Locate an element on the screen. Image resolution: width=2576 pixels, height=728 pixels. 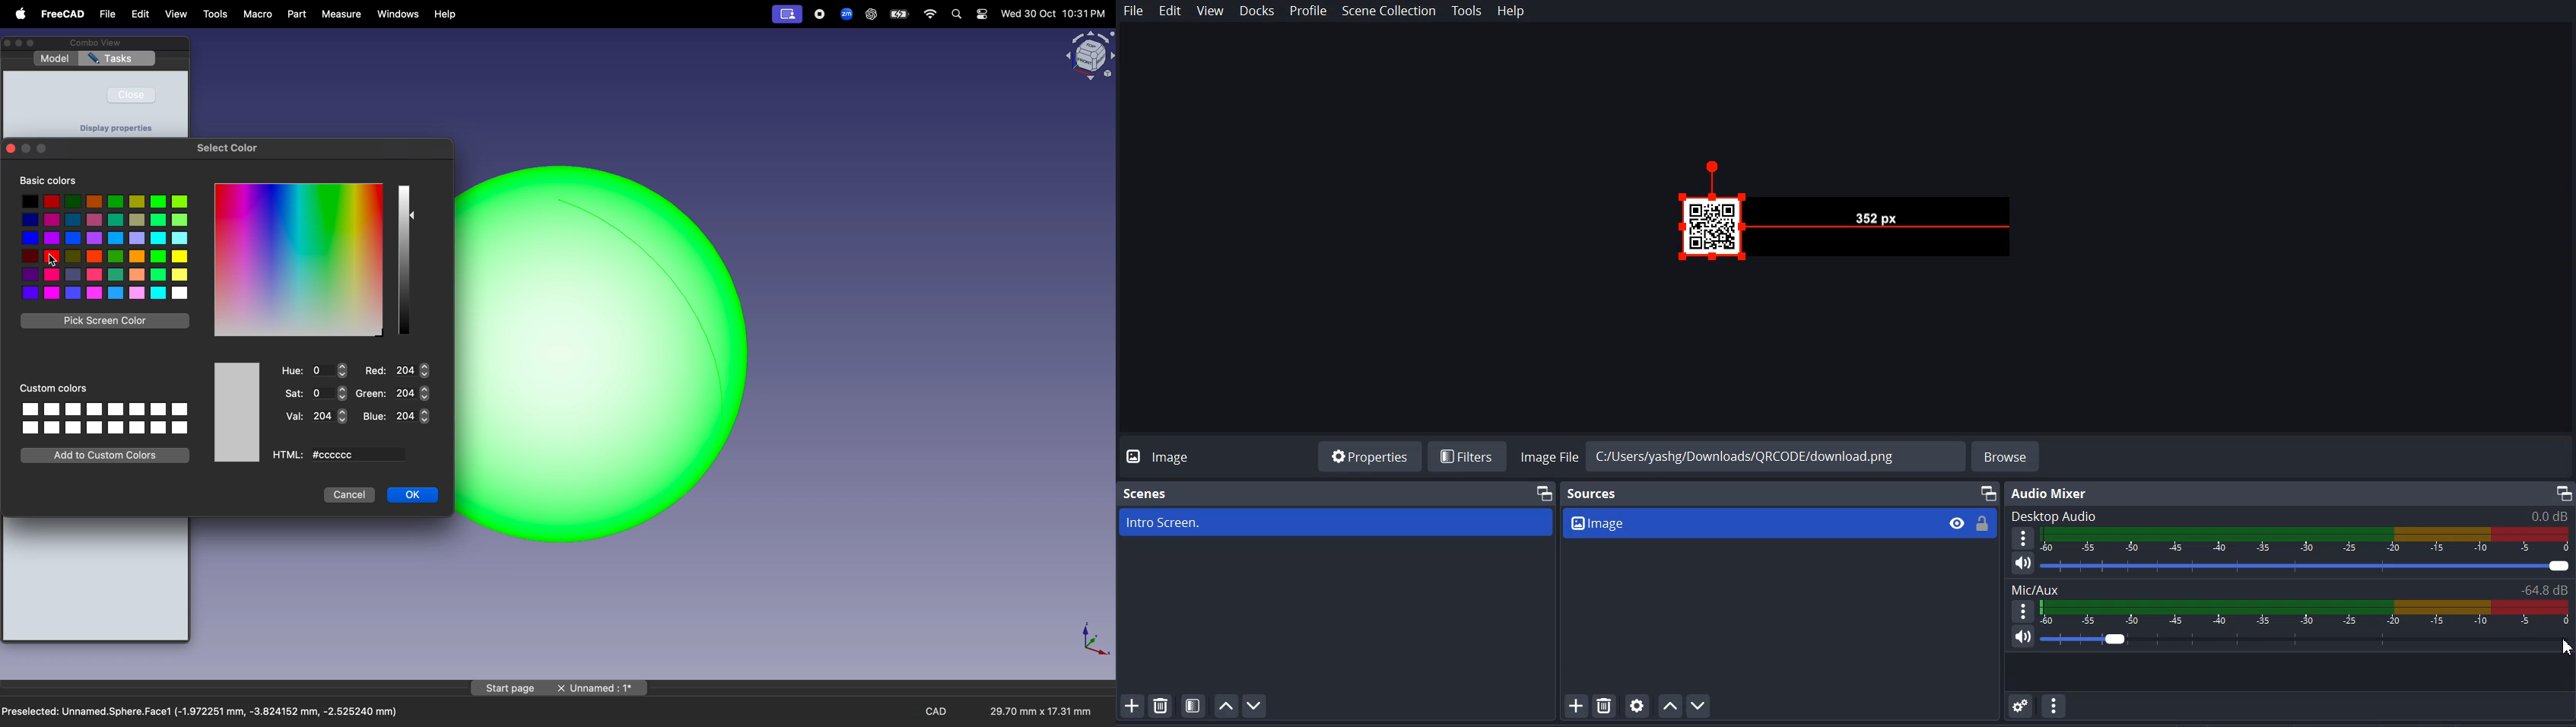
minimize is located at coordinates (27, 149).